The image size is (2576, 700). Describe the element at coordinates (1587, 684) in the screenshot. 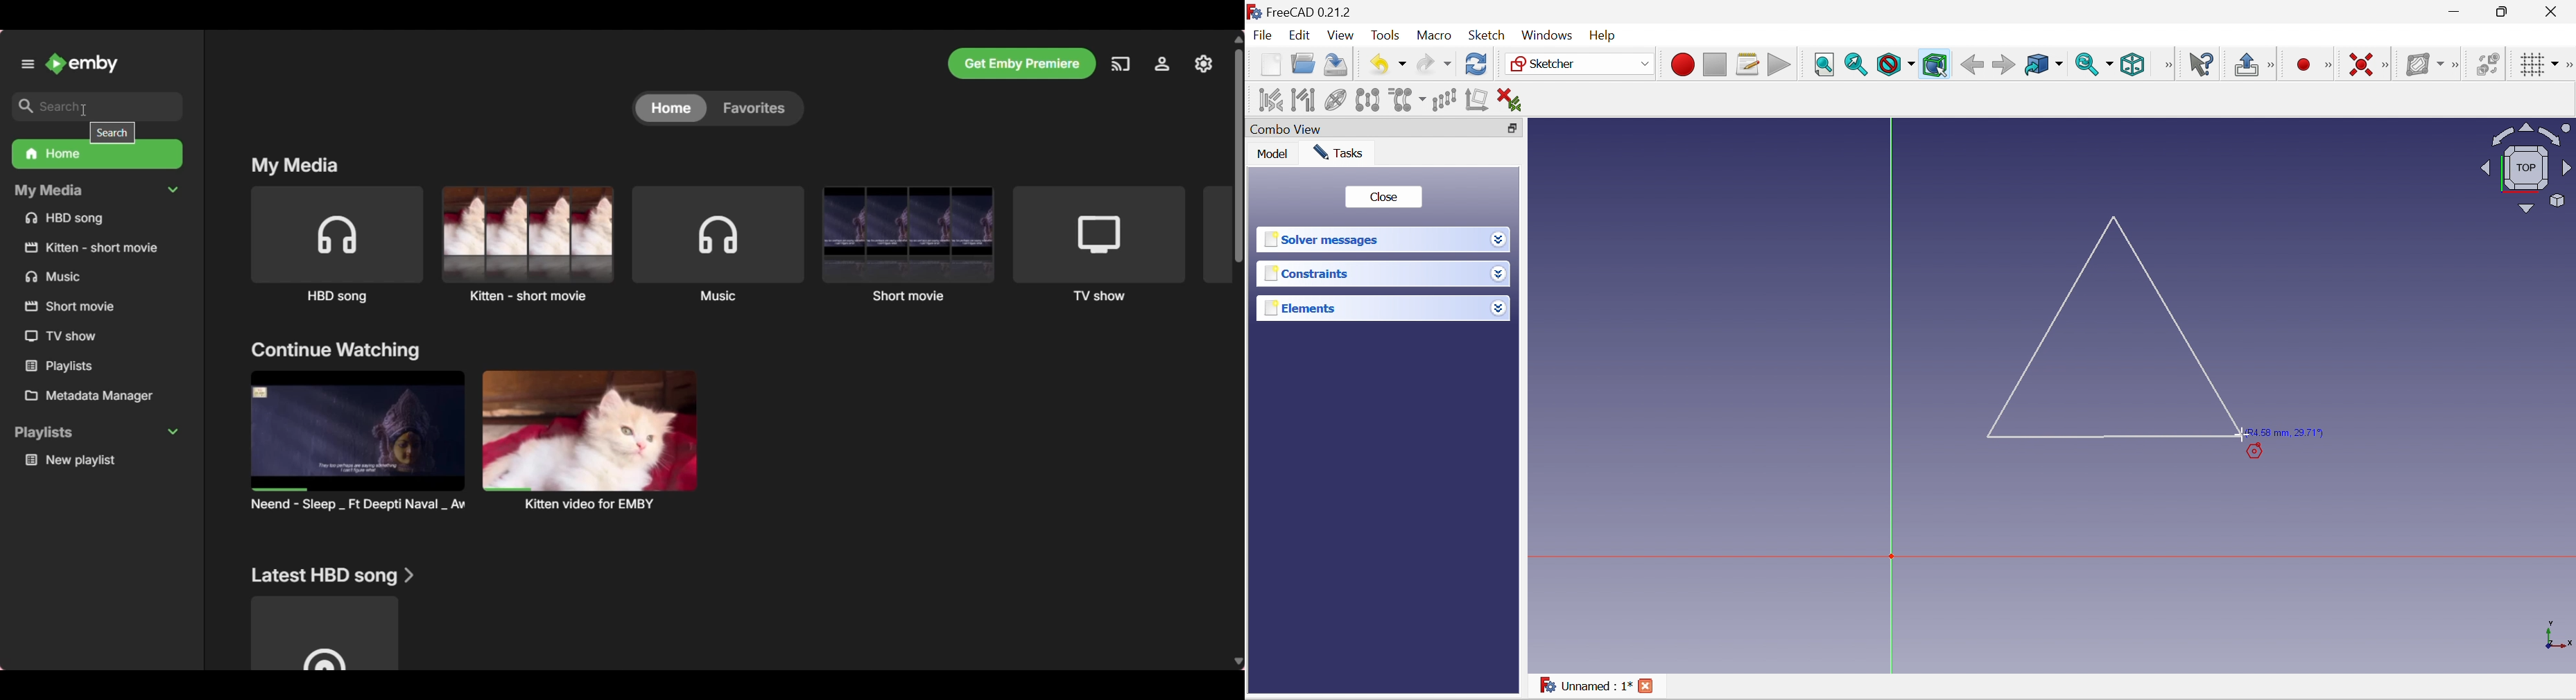

I see `Unnamed : 1*` at that location.